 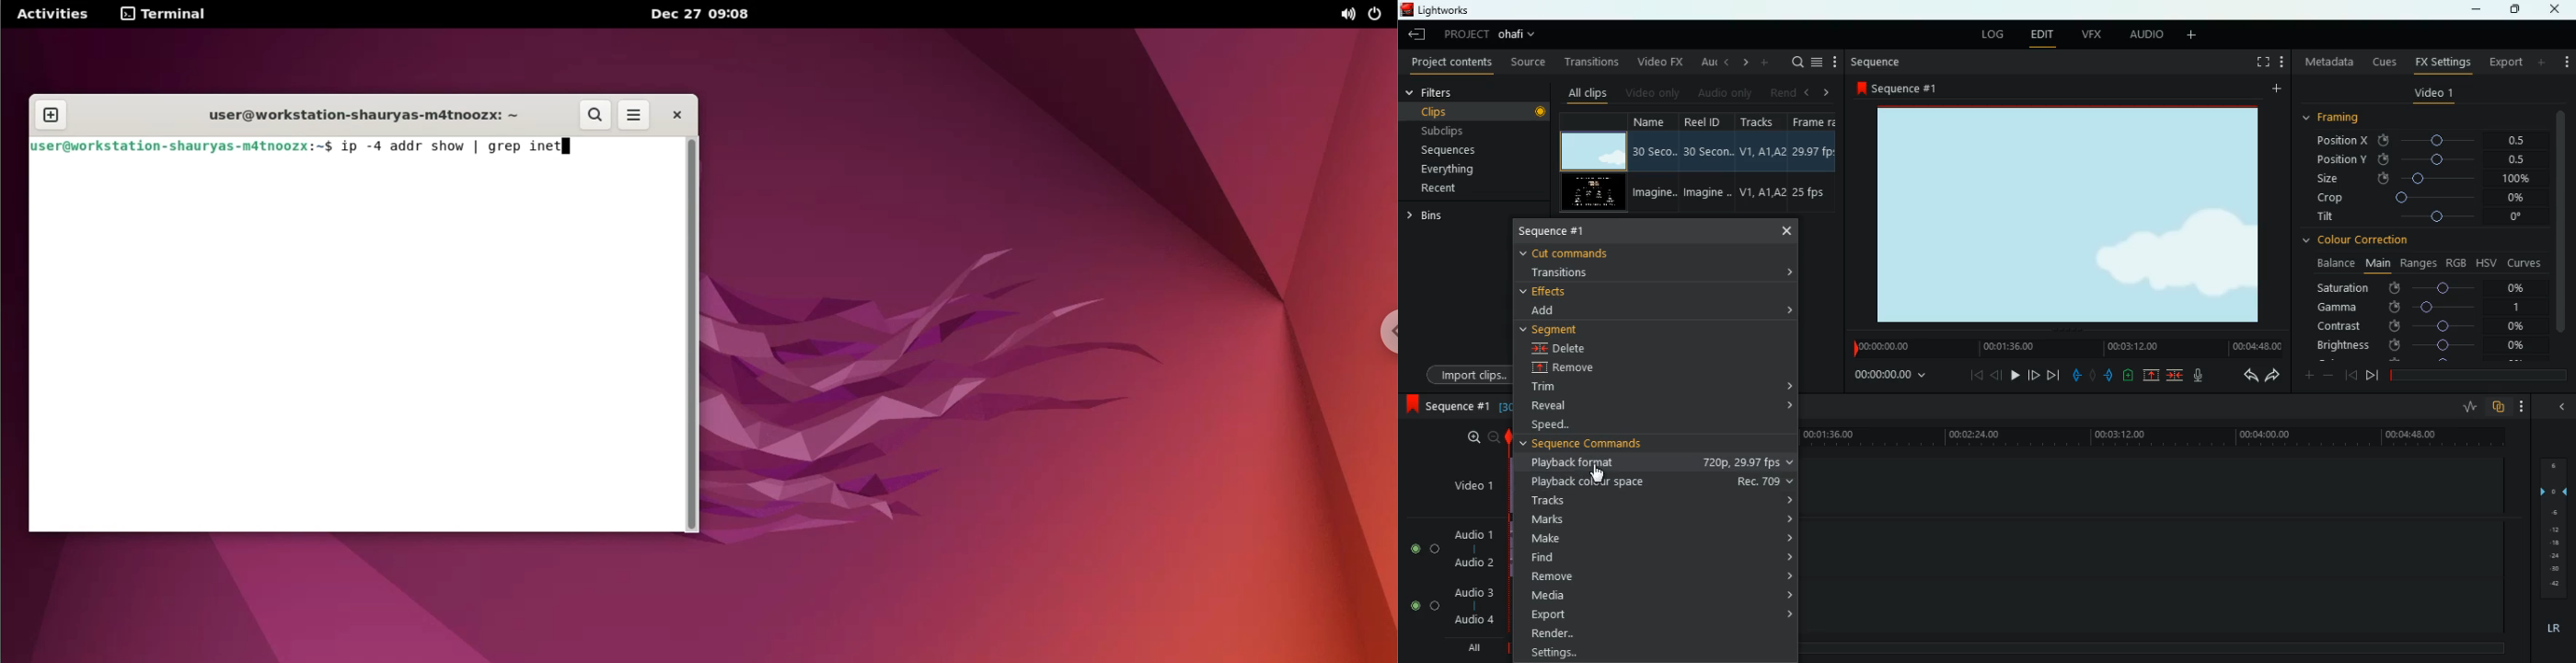 What do you see at coordinates (2497, 409) in the screenshot?
I see `overlap` at bounding box center [2497, 409].